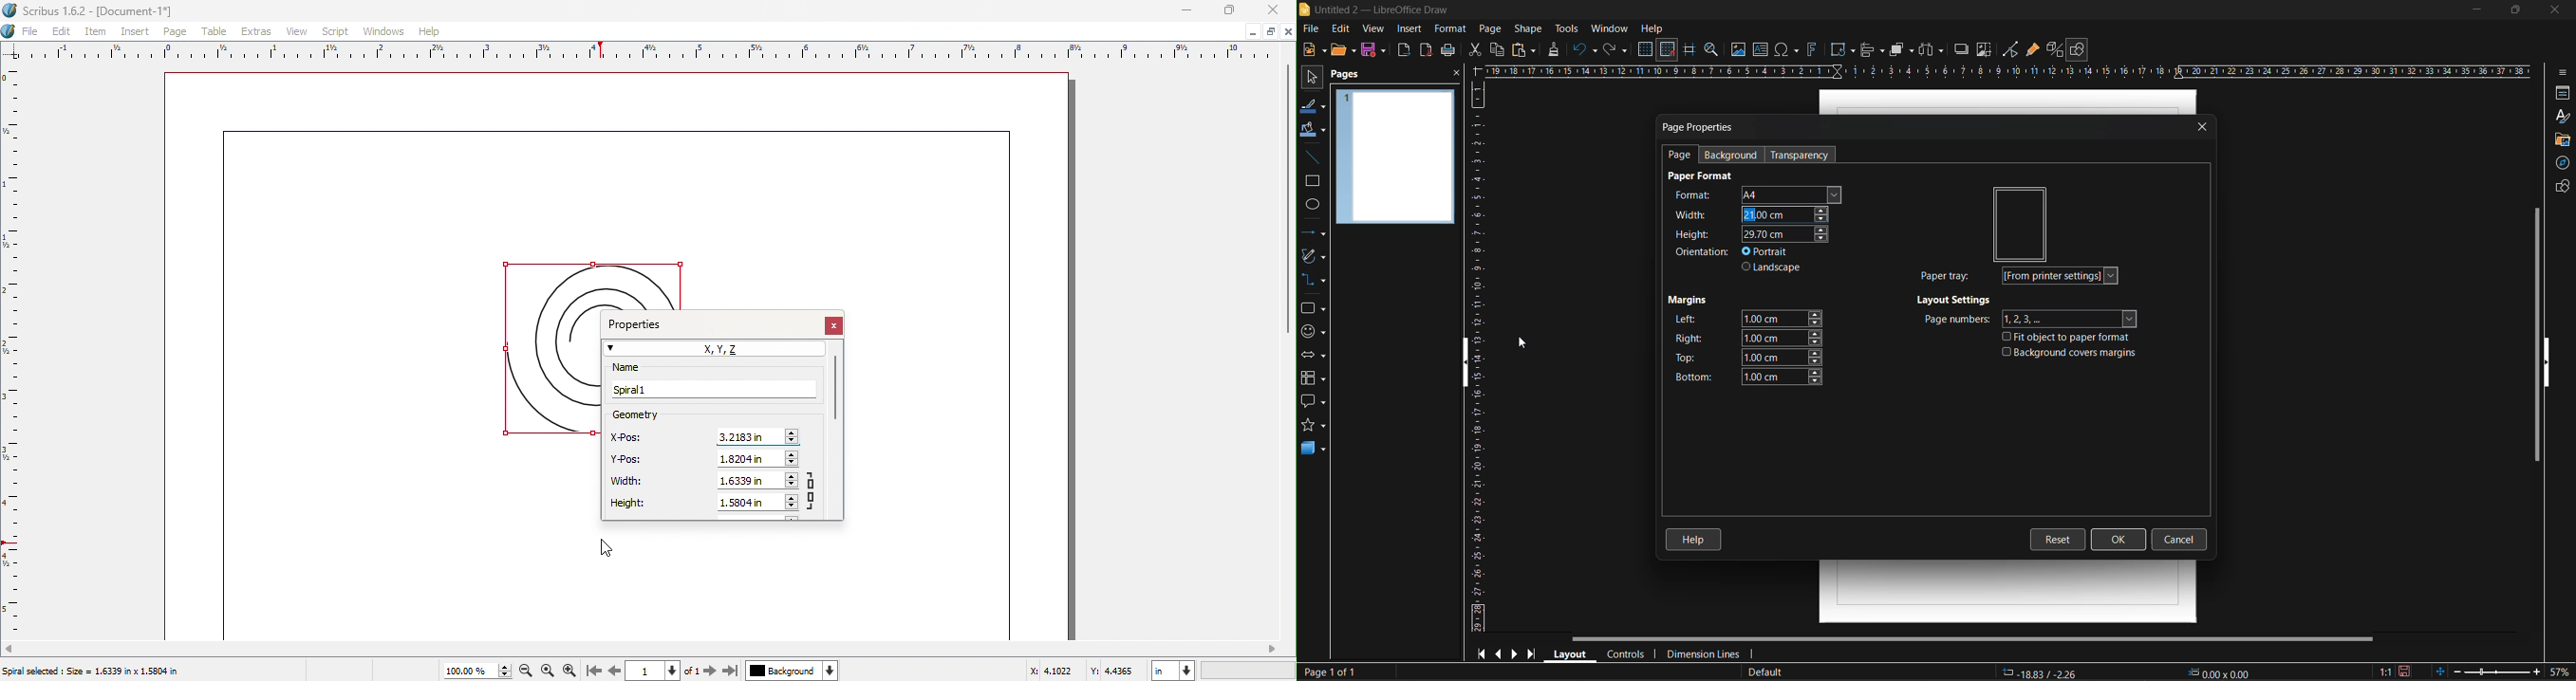  Describe the element at coordinates (591, 672) in the screenshot. I see `Go to the last page` at that location.